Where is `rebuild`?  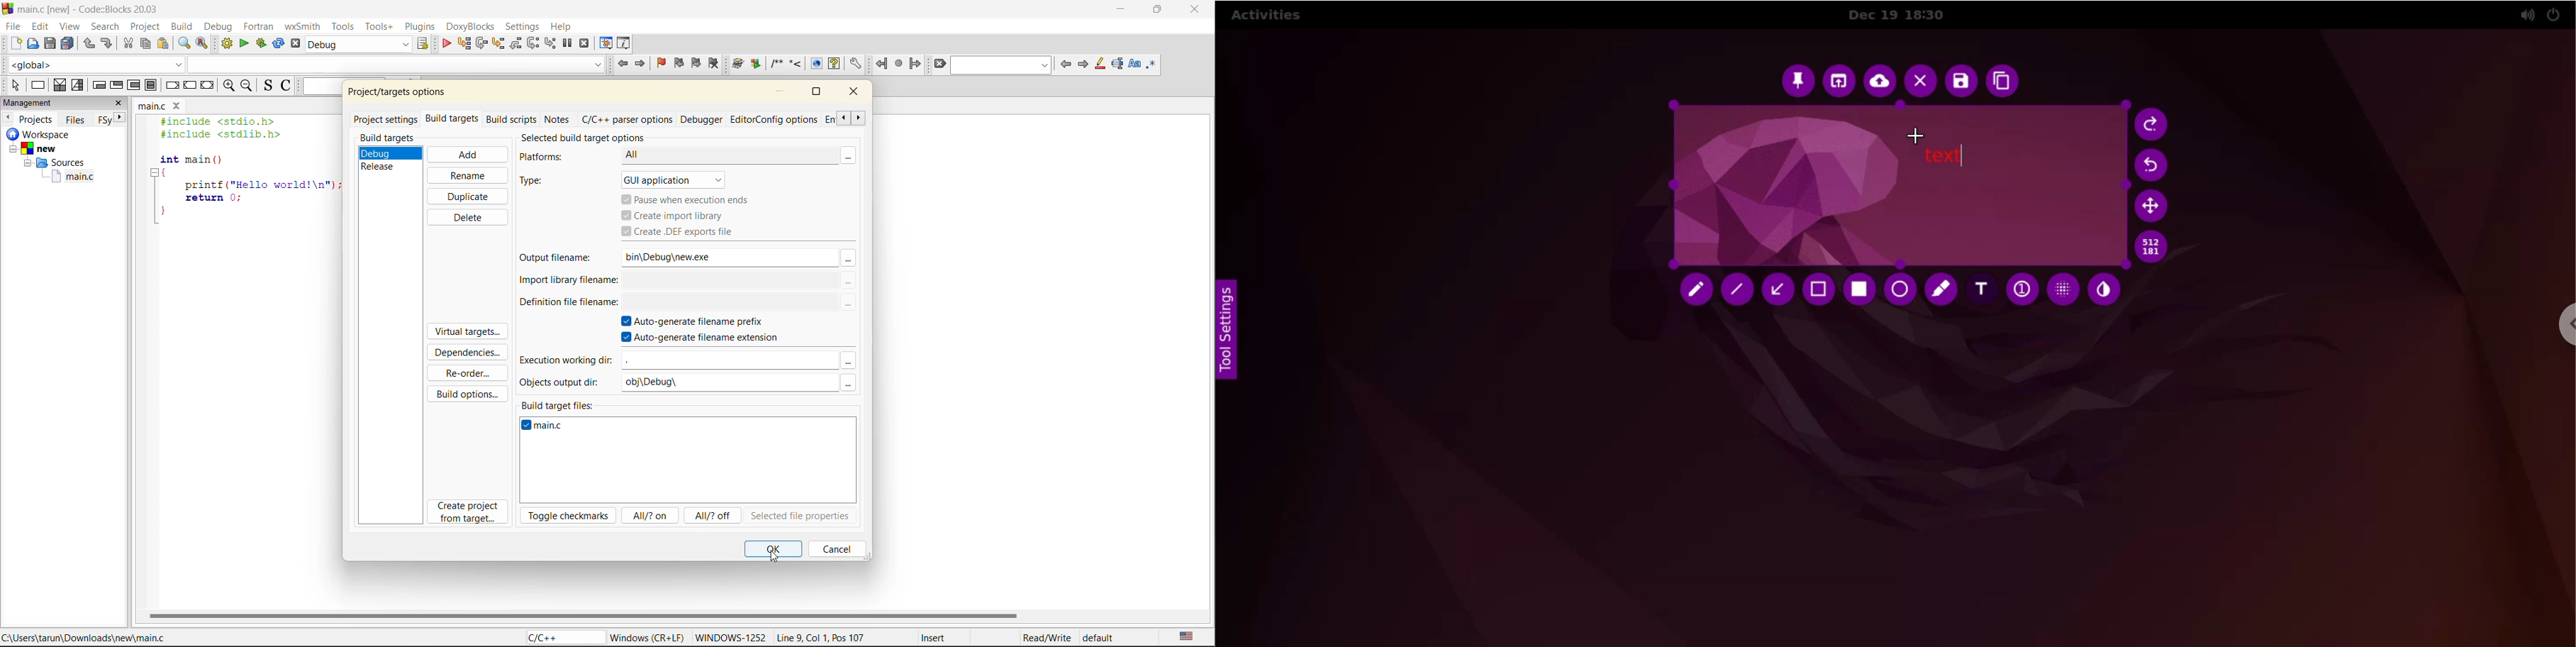
rebuild is located at coordinates (280, 43).